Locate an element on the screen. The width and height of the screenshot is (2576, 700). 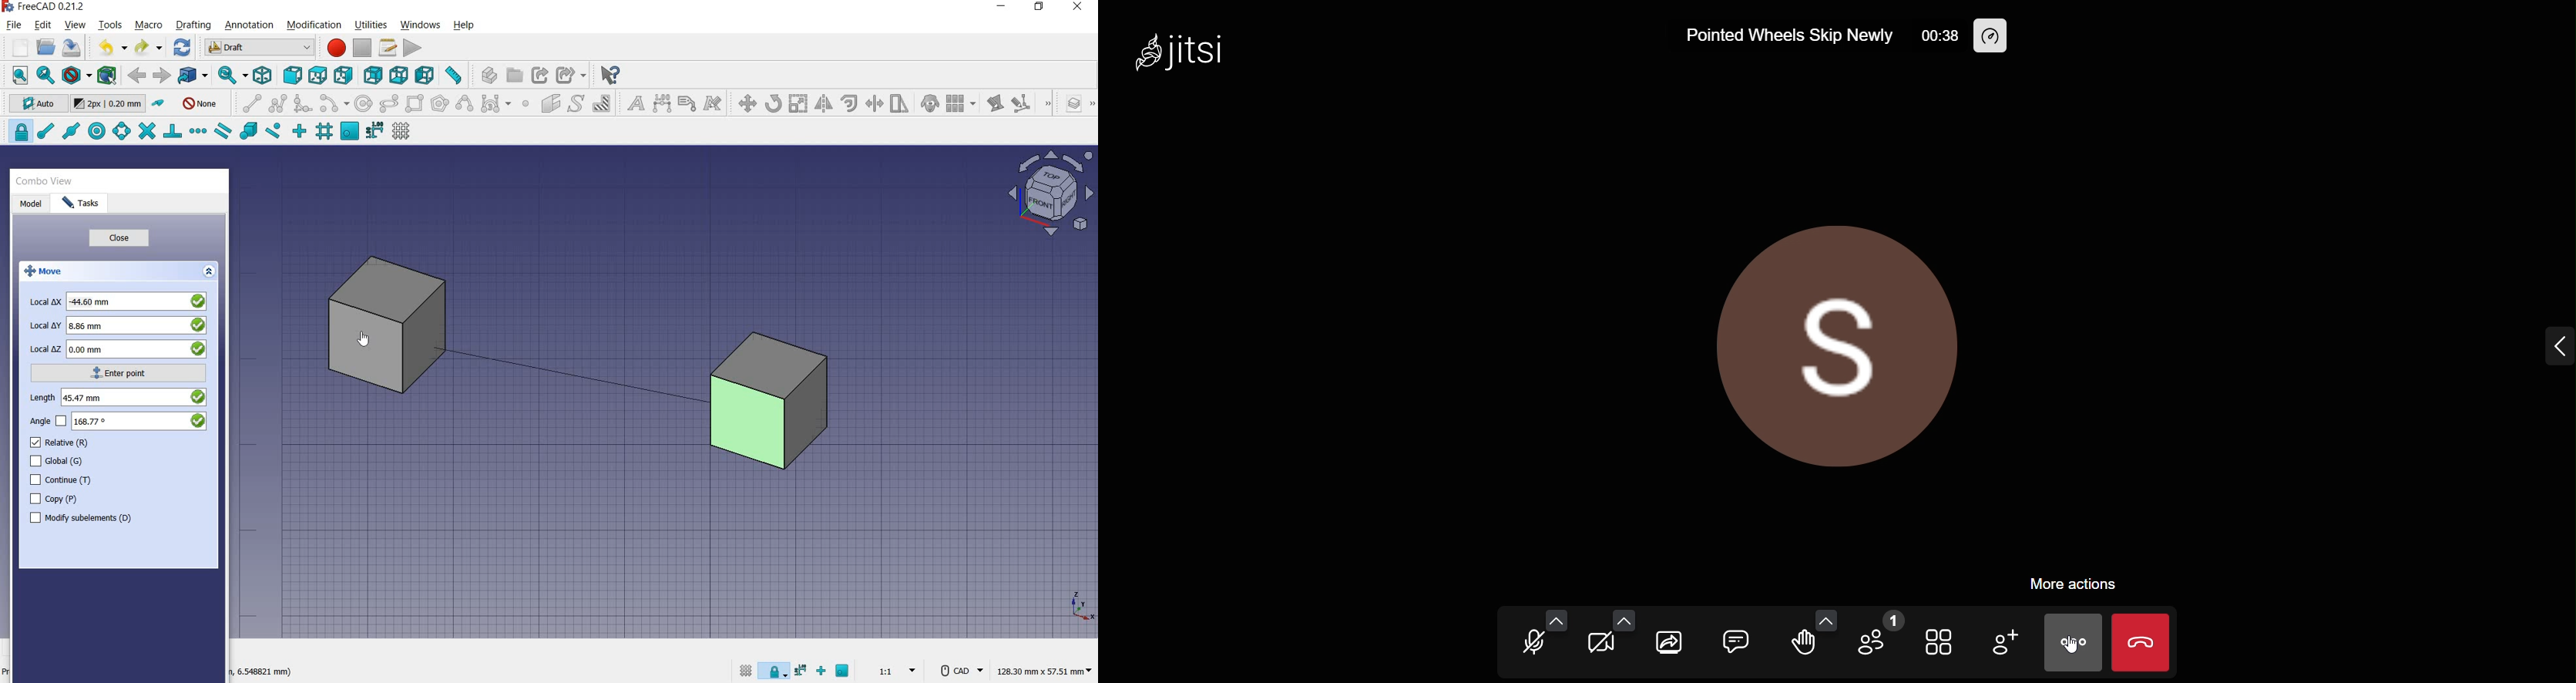
macro is located at coordinates (148, 26).